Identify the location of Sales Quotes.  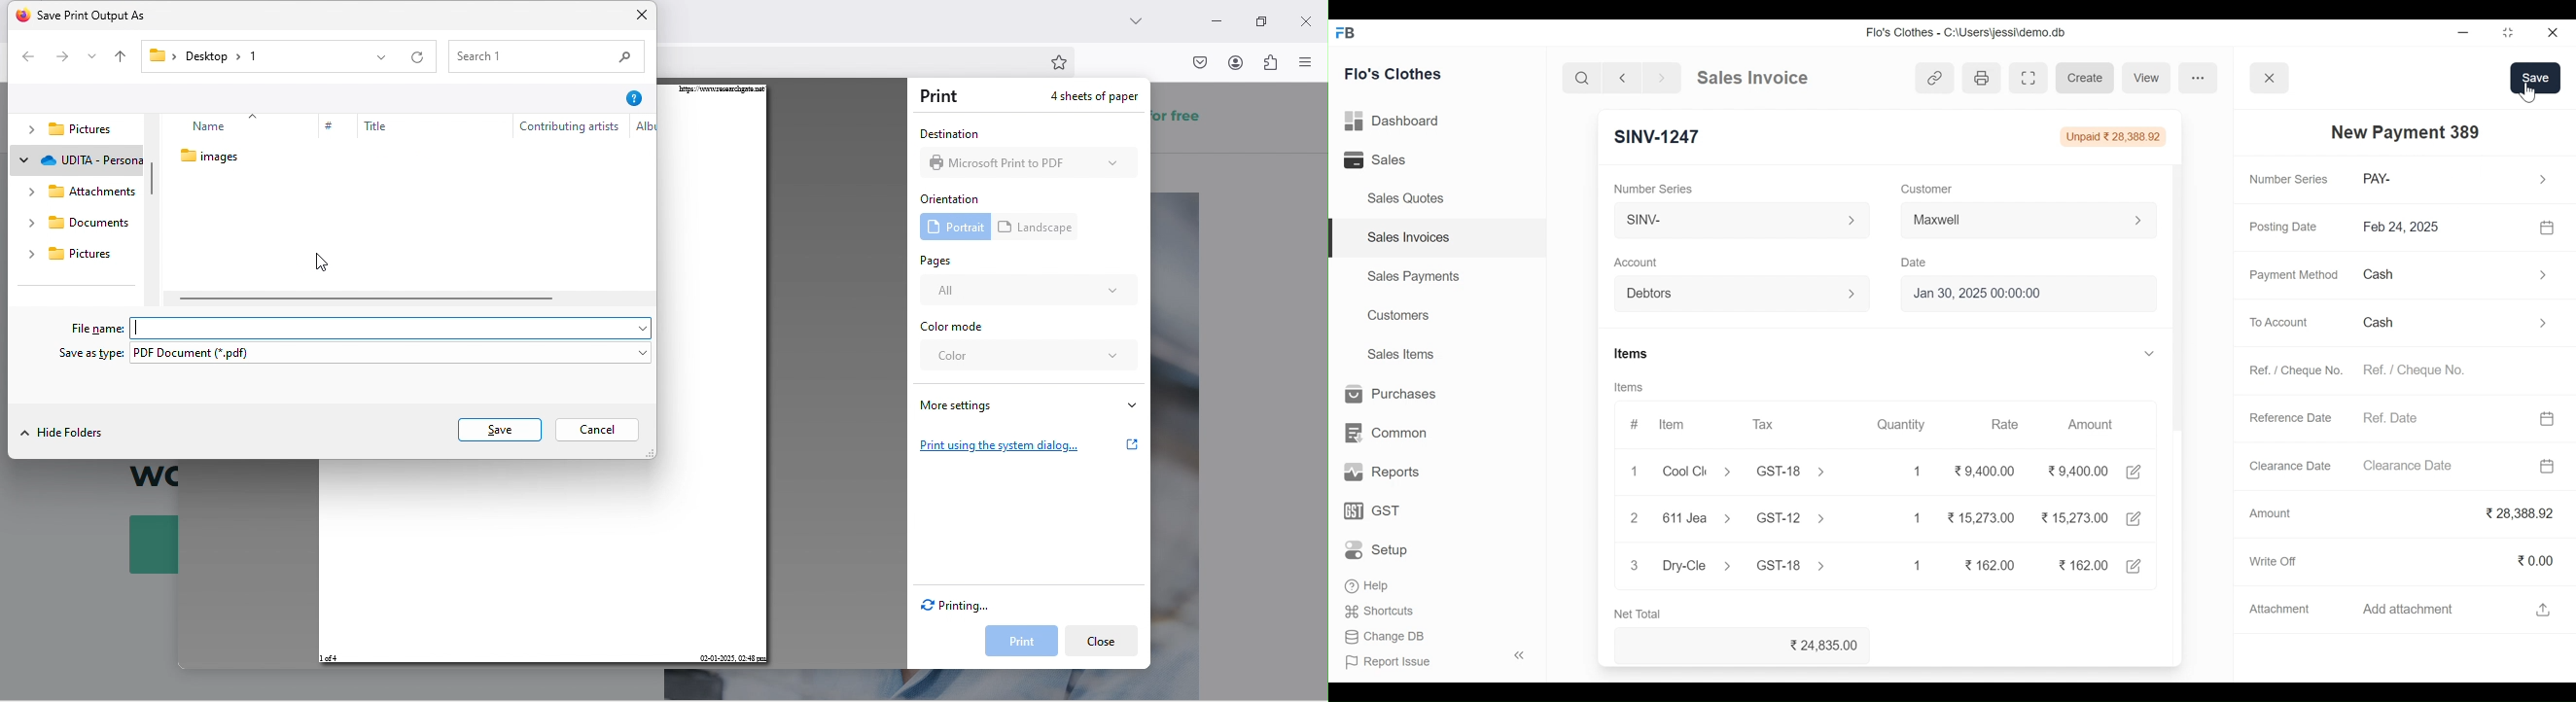
(1404, 198).